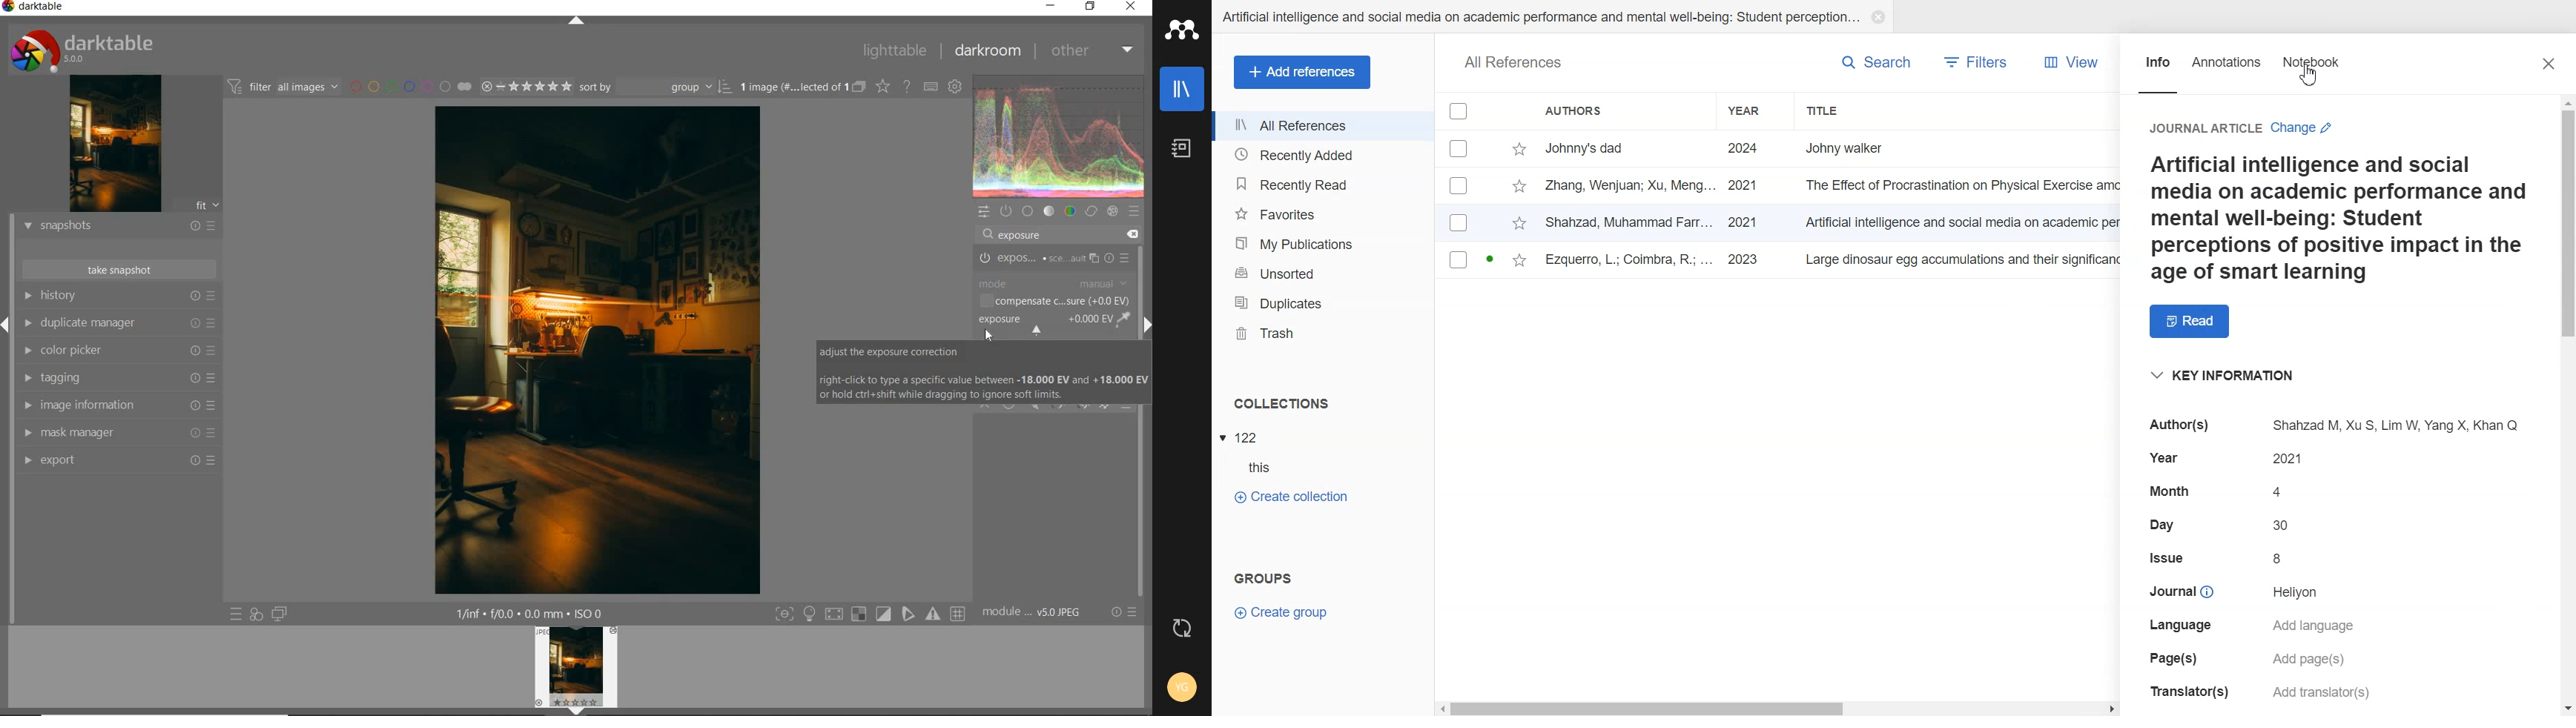  What do you see at coordinates (983, 211) in the screenshot?
I see `quick access panel` at bounding box center [983, 211].